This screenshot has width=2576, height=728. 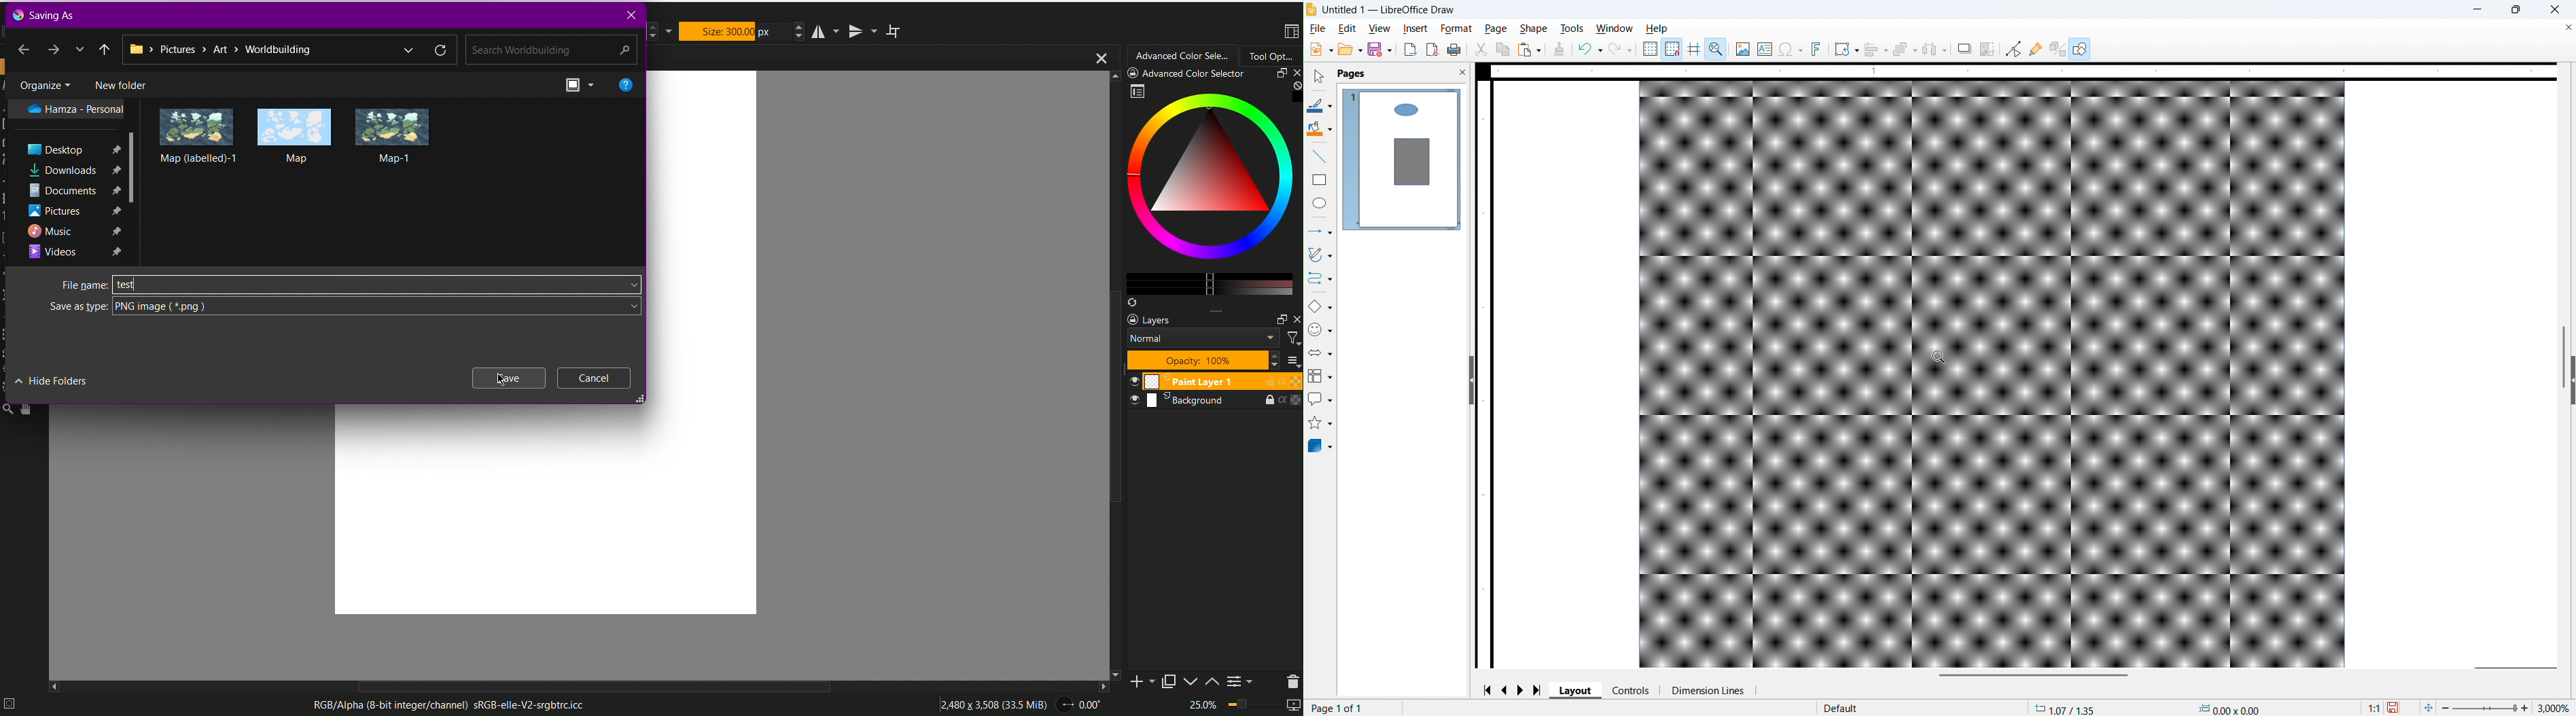 I want to click on maximise , so click(x=2516, y=10).